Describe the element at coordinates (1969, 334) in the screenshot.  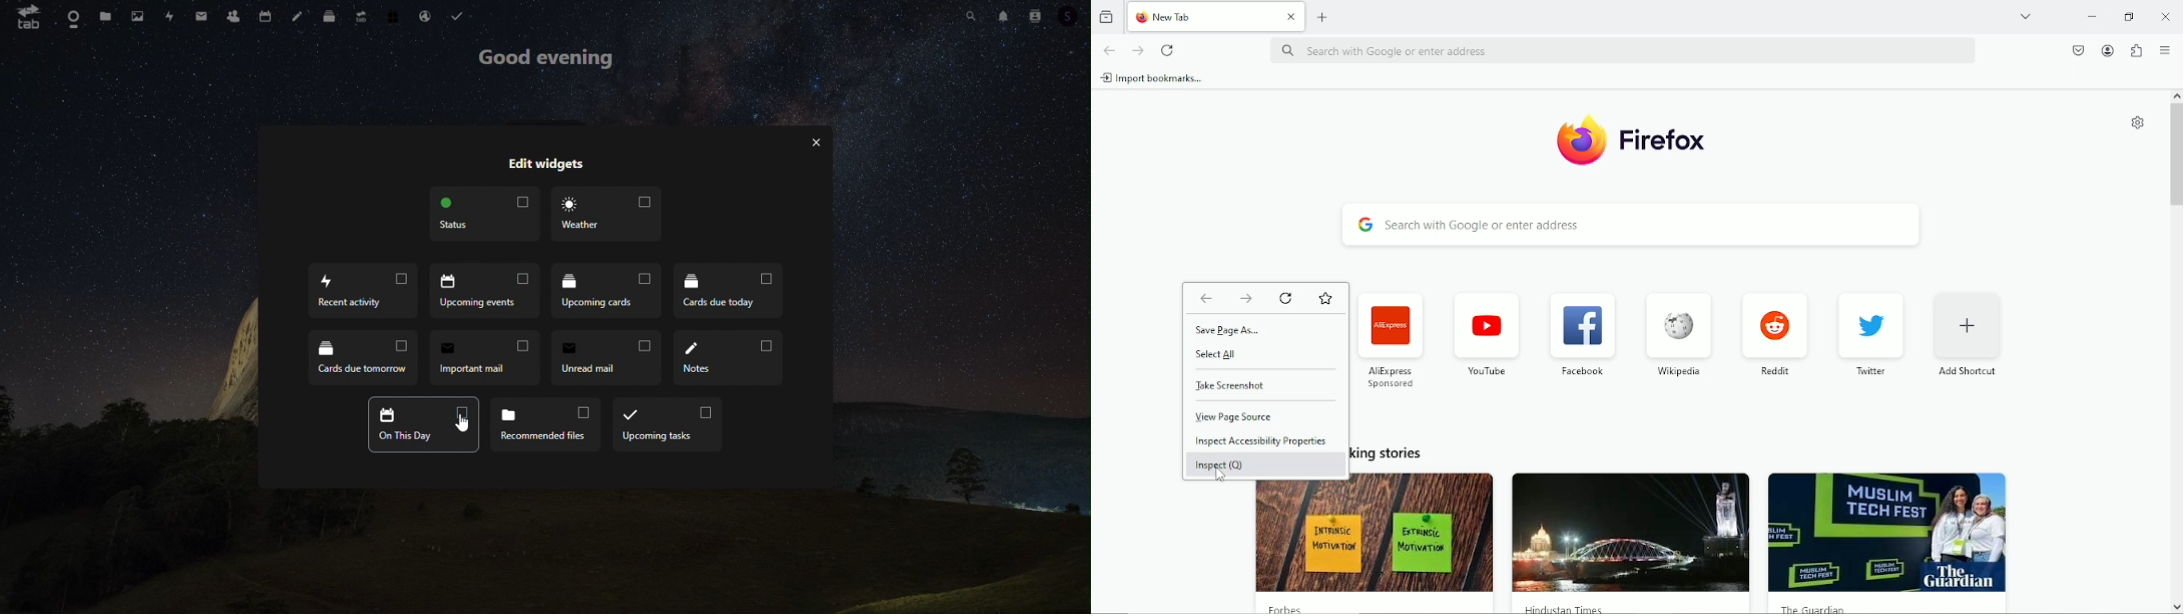
I see `Add shortcut` at that location.